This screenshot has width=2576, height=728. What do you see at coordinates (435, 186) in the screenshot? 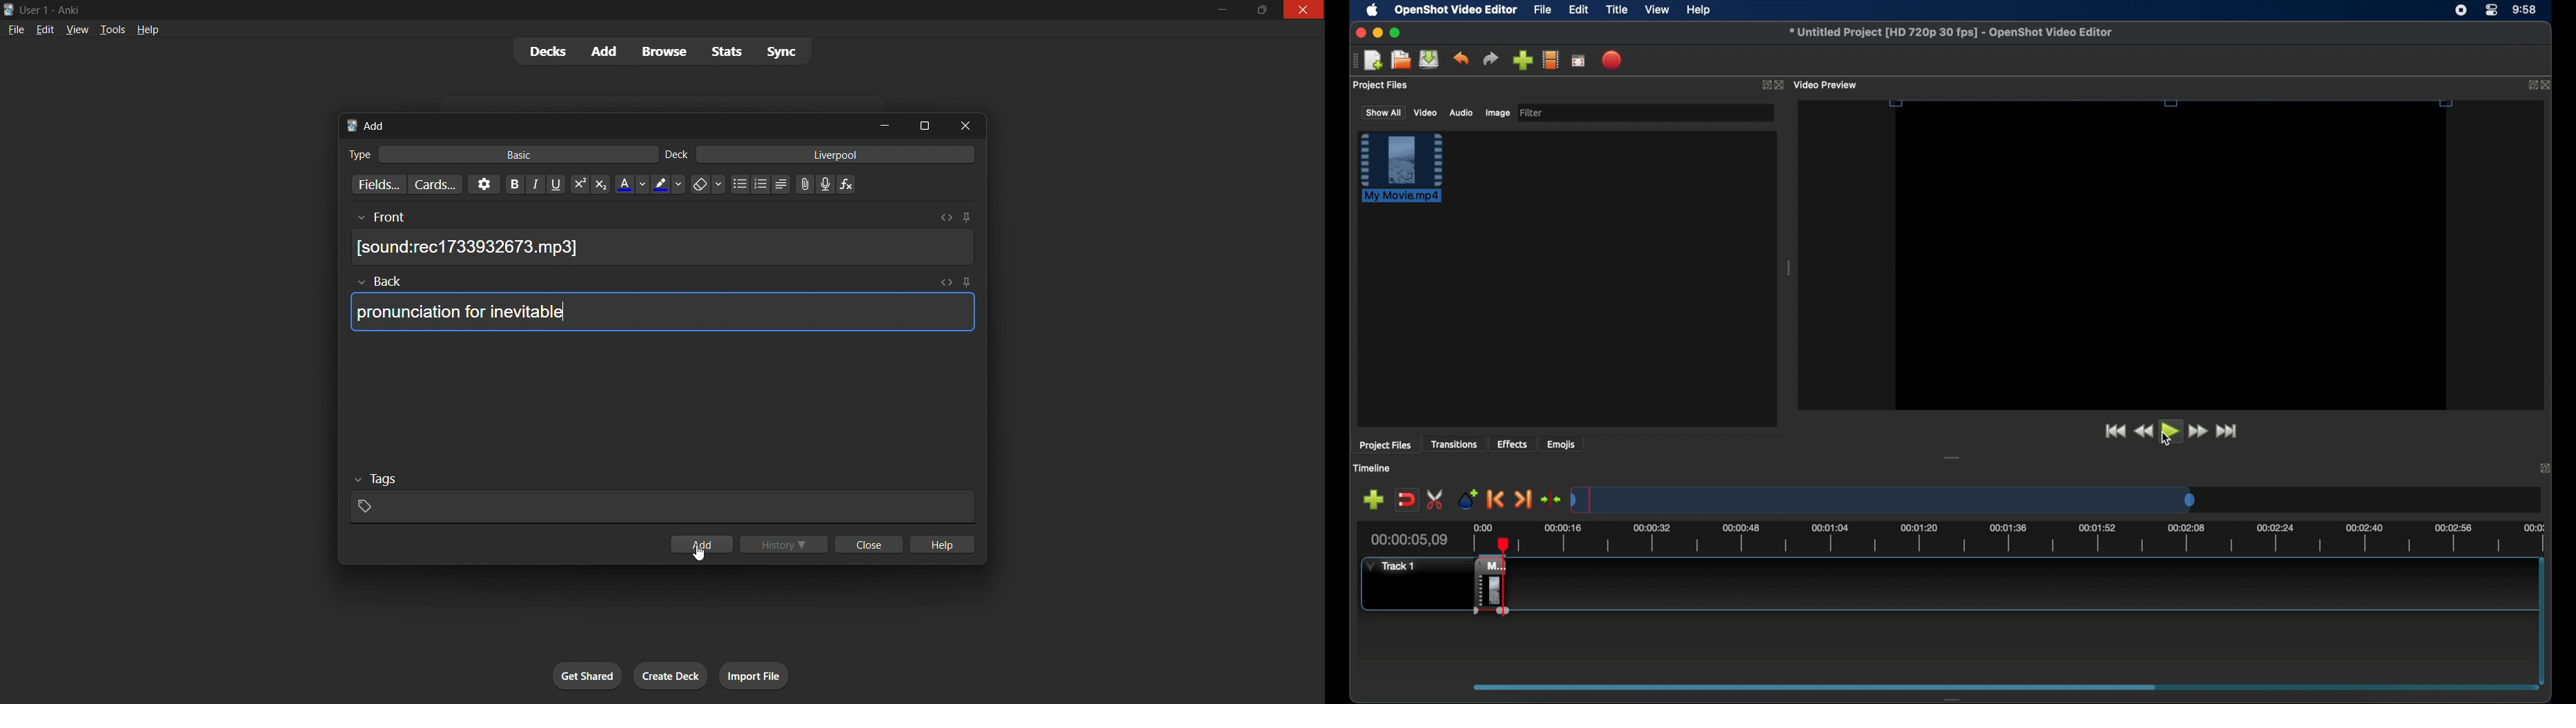
I see `customize card templates` at bounding box center [435, 186].